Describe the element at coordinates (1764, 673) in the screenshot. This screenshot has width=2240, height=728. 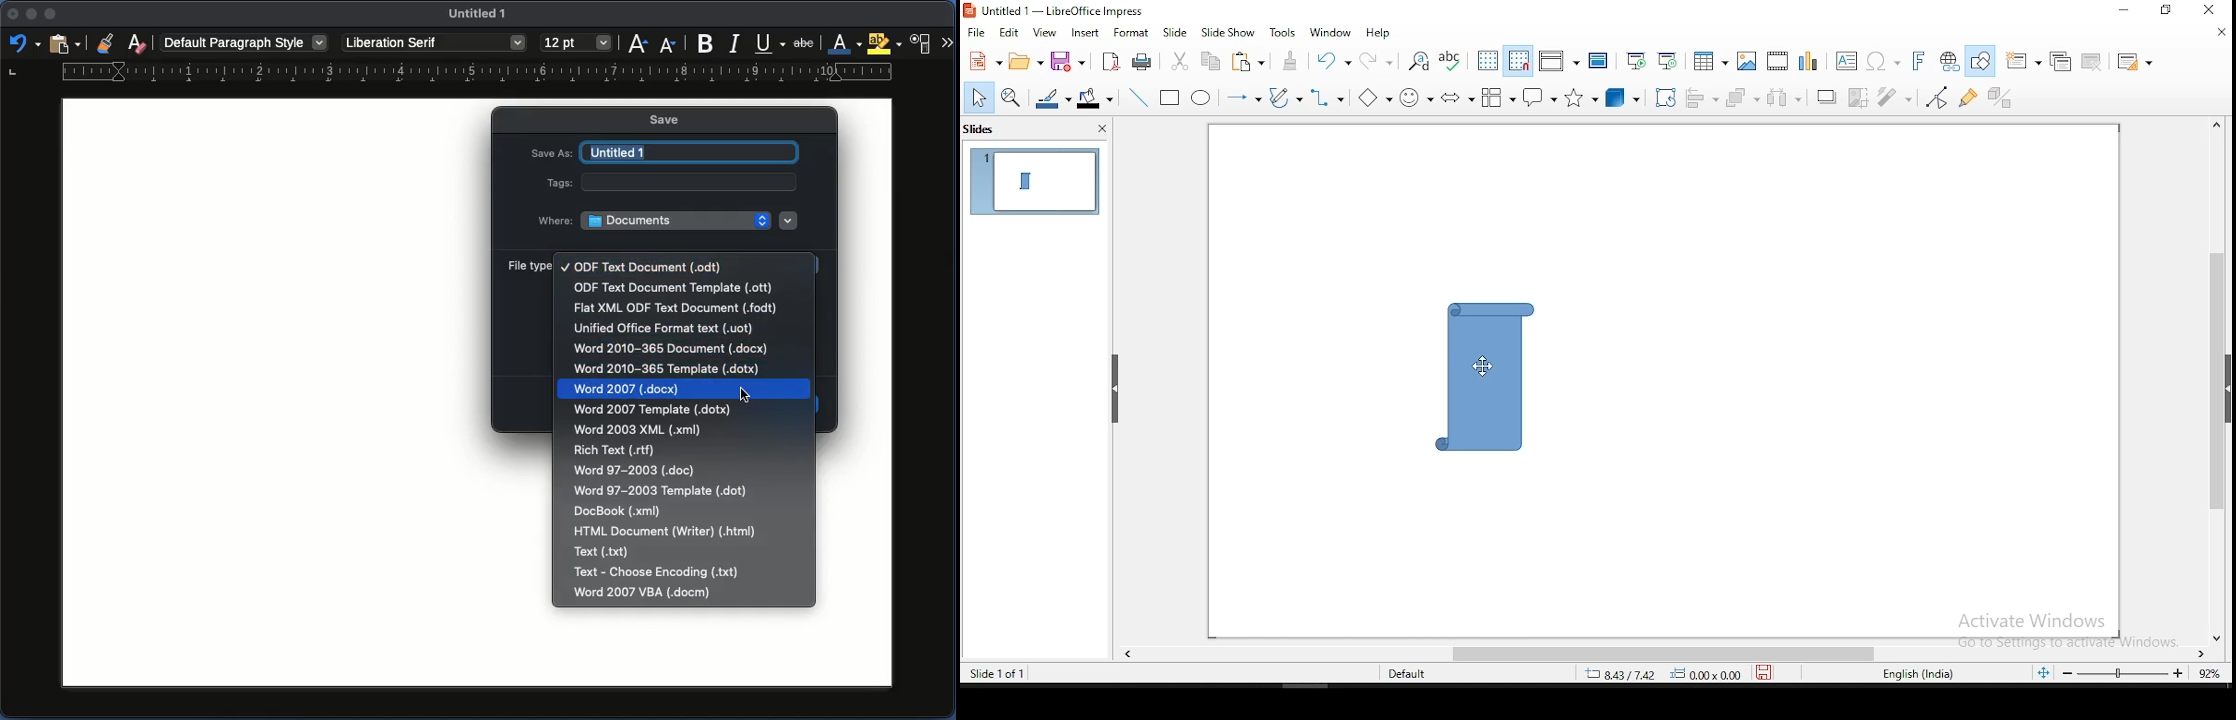
I see `save` at that location.